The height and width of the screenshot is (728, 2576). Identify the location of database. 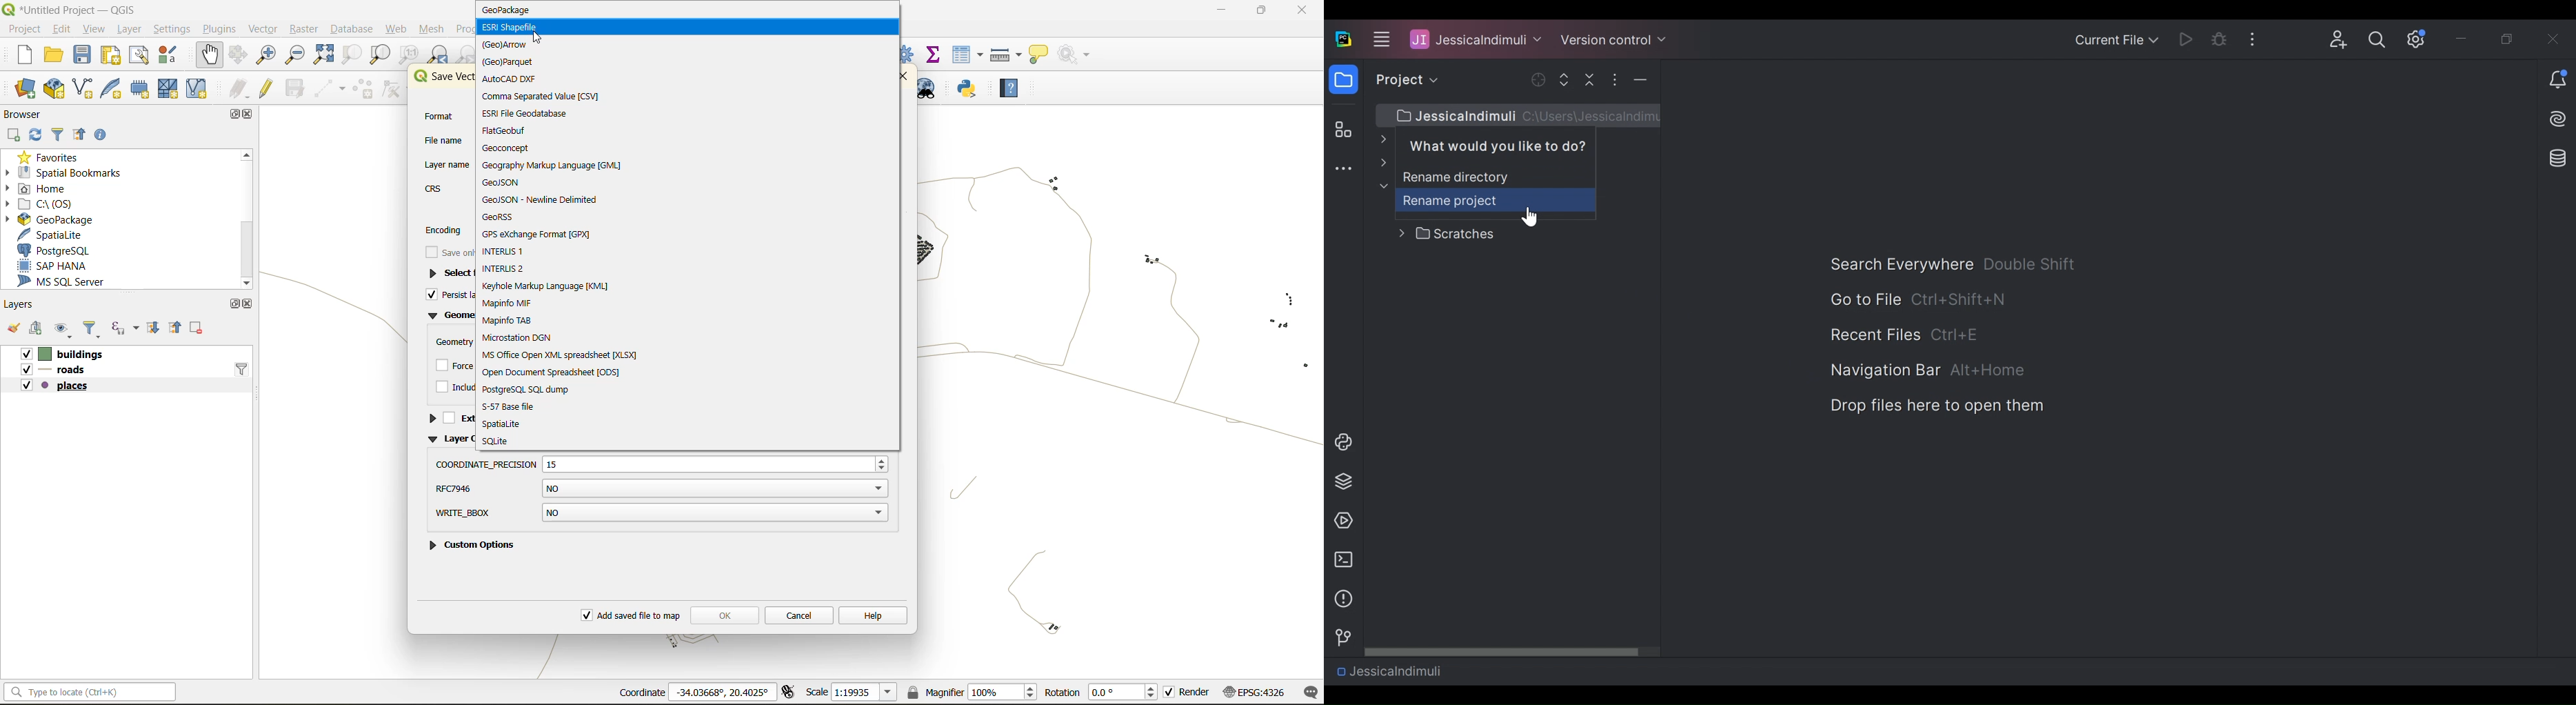
(355, 28).